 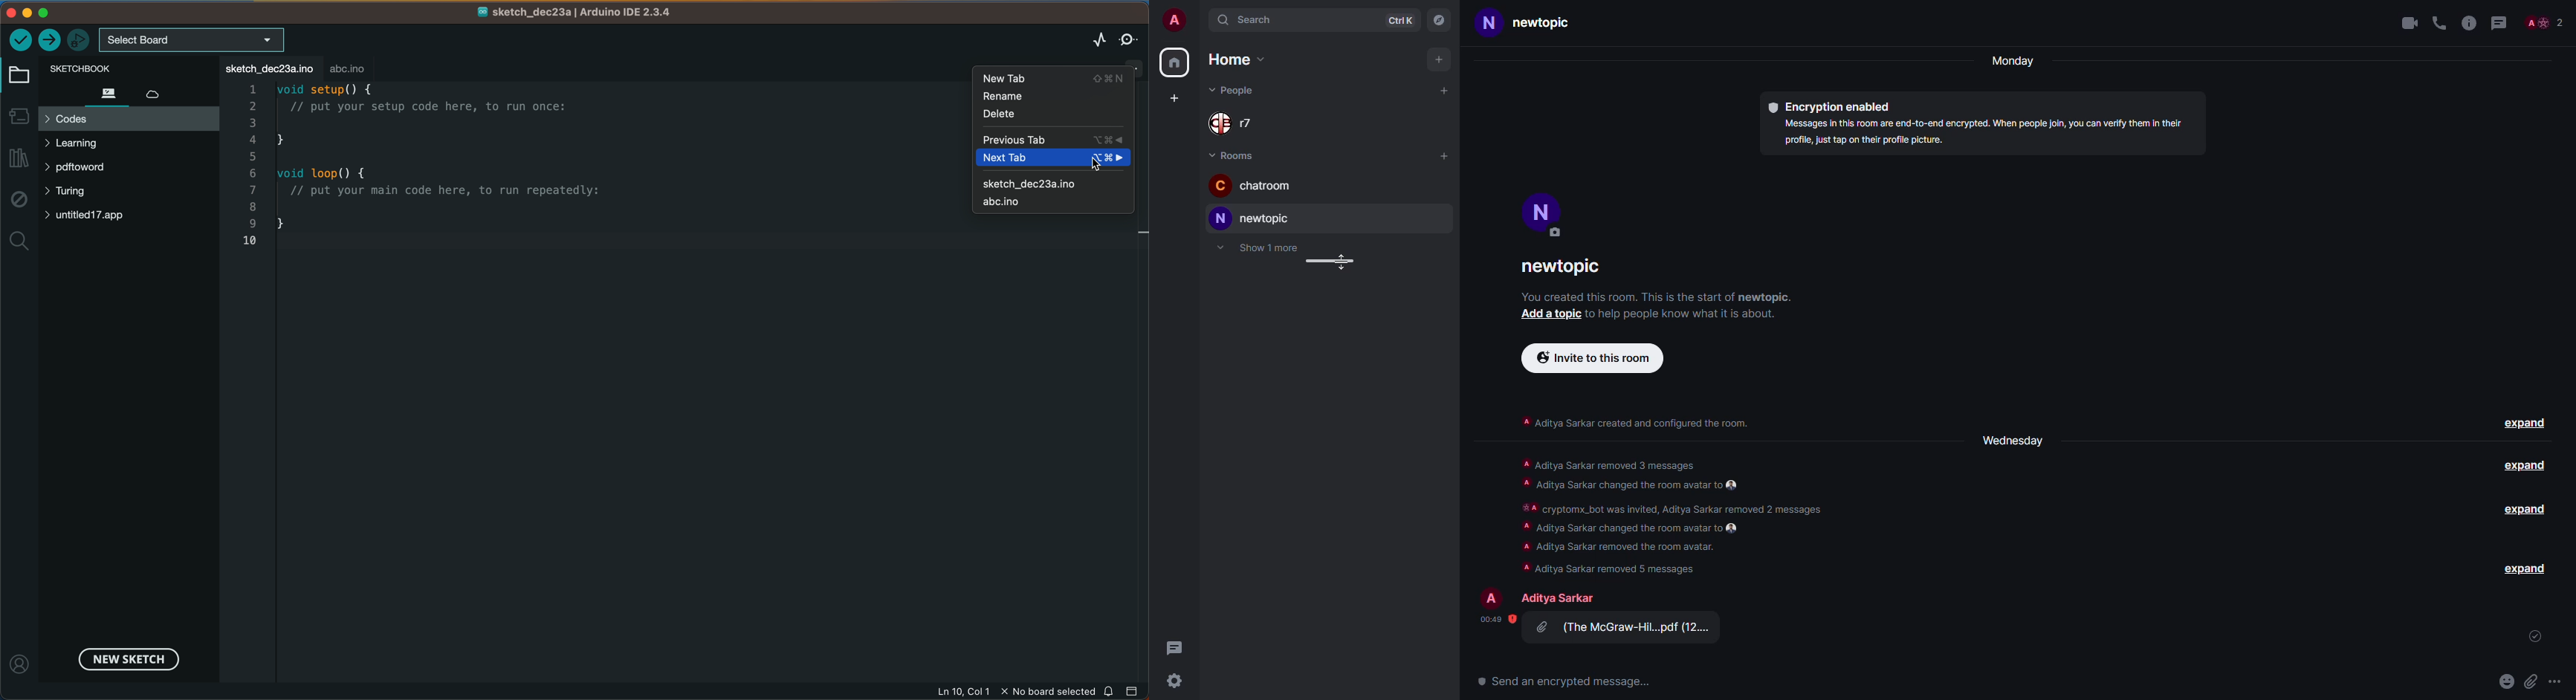 I want to click on close slide bar, so click(x=1132, y=690).